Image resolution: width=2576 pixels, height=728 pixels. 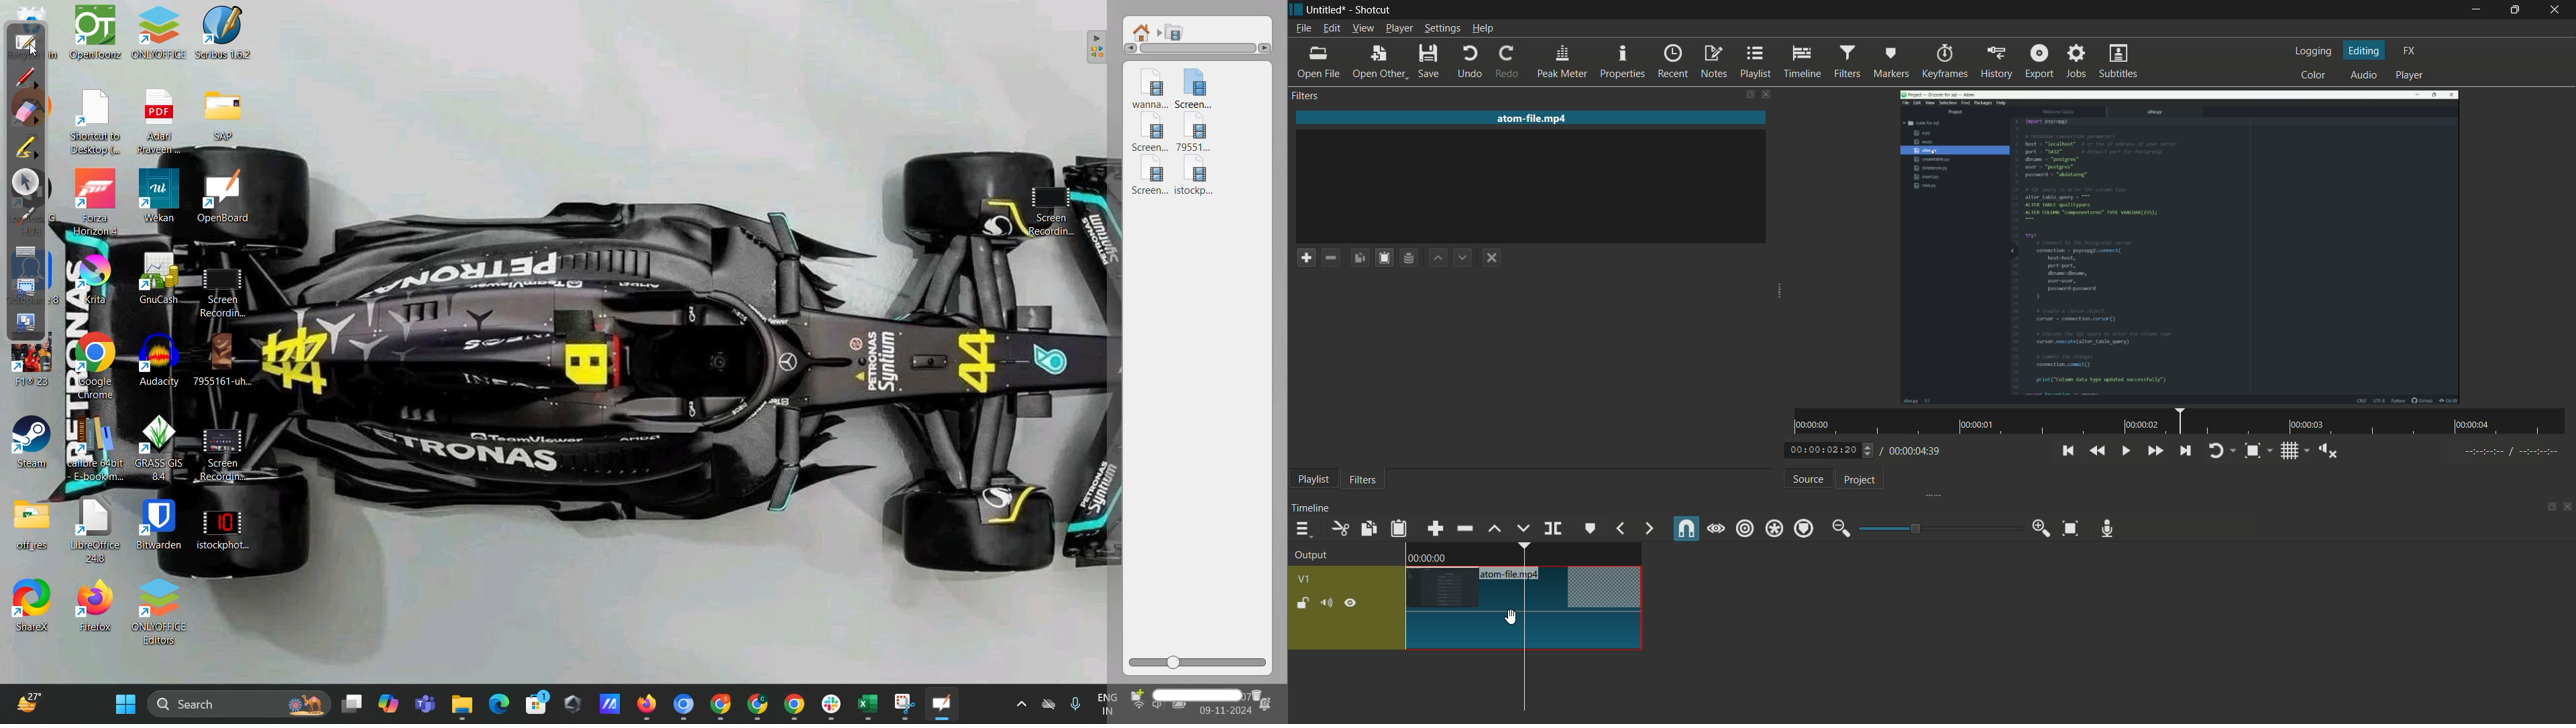 What do you see at coordinates (1464, 529) in the screenshot?
I see `ripple delete` at bounding box center [1464, 529].